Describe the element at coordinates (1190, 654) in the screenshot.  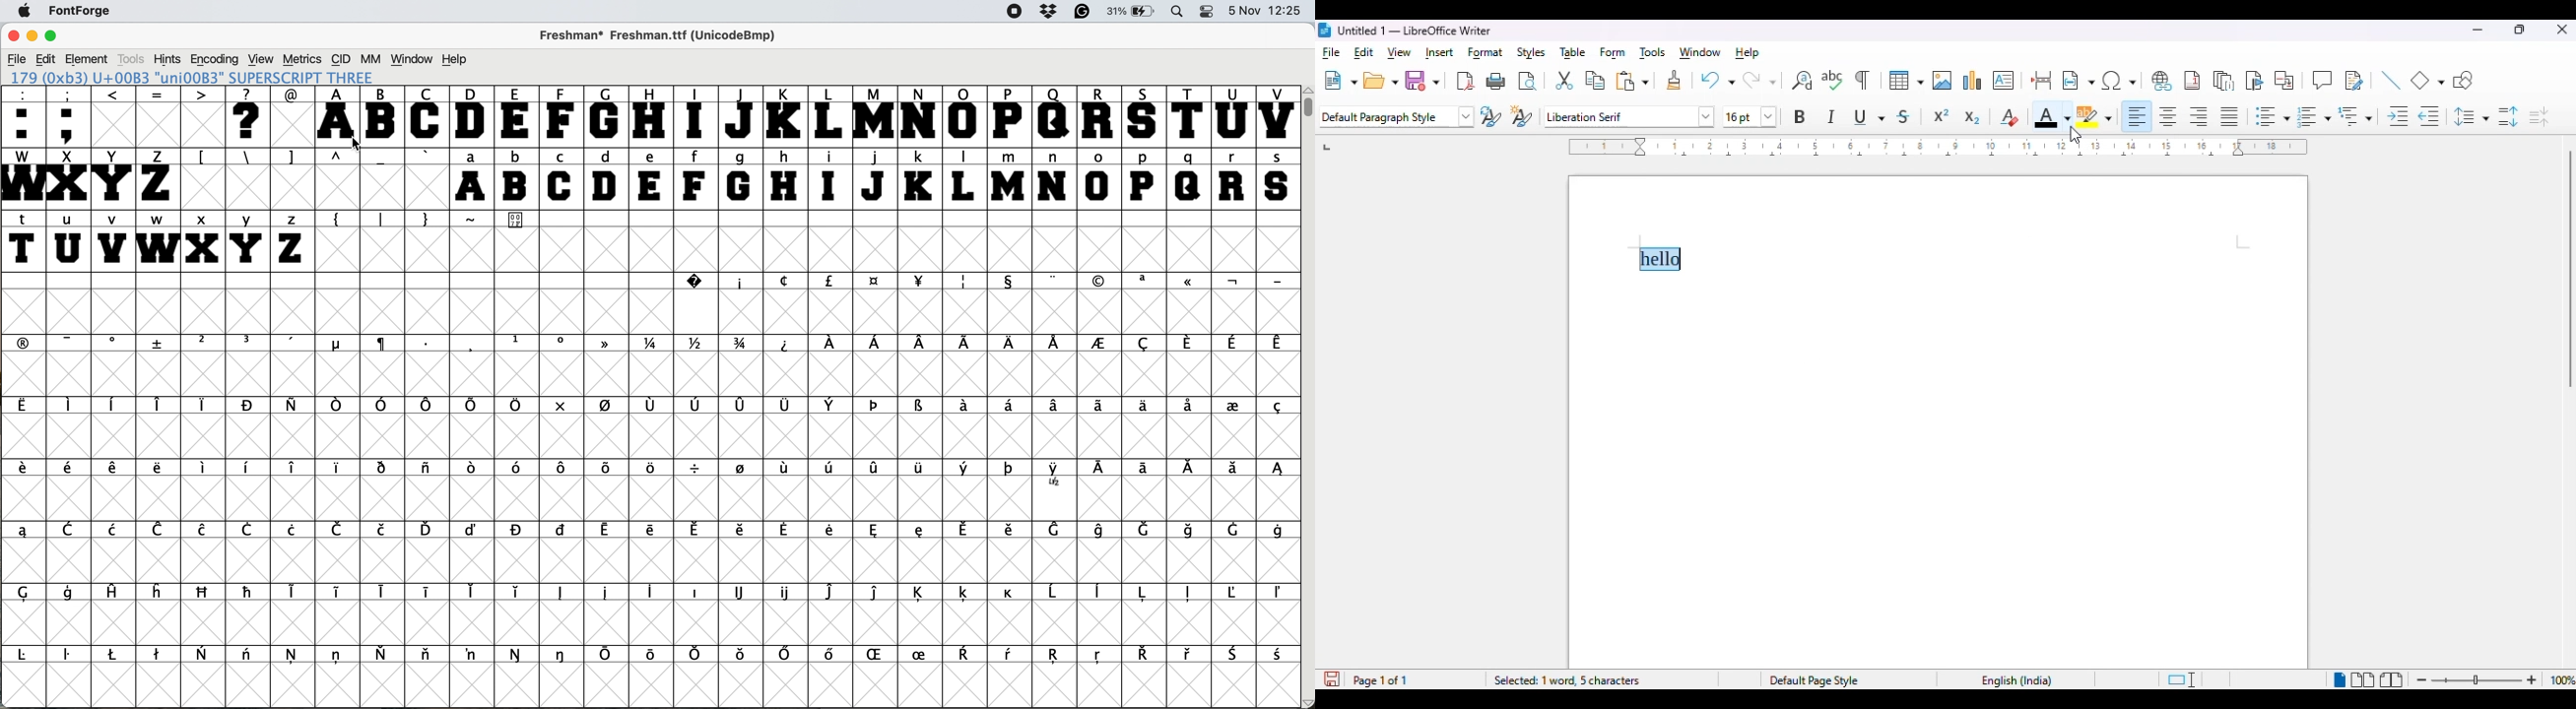
I see `symbol` at that location.